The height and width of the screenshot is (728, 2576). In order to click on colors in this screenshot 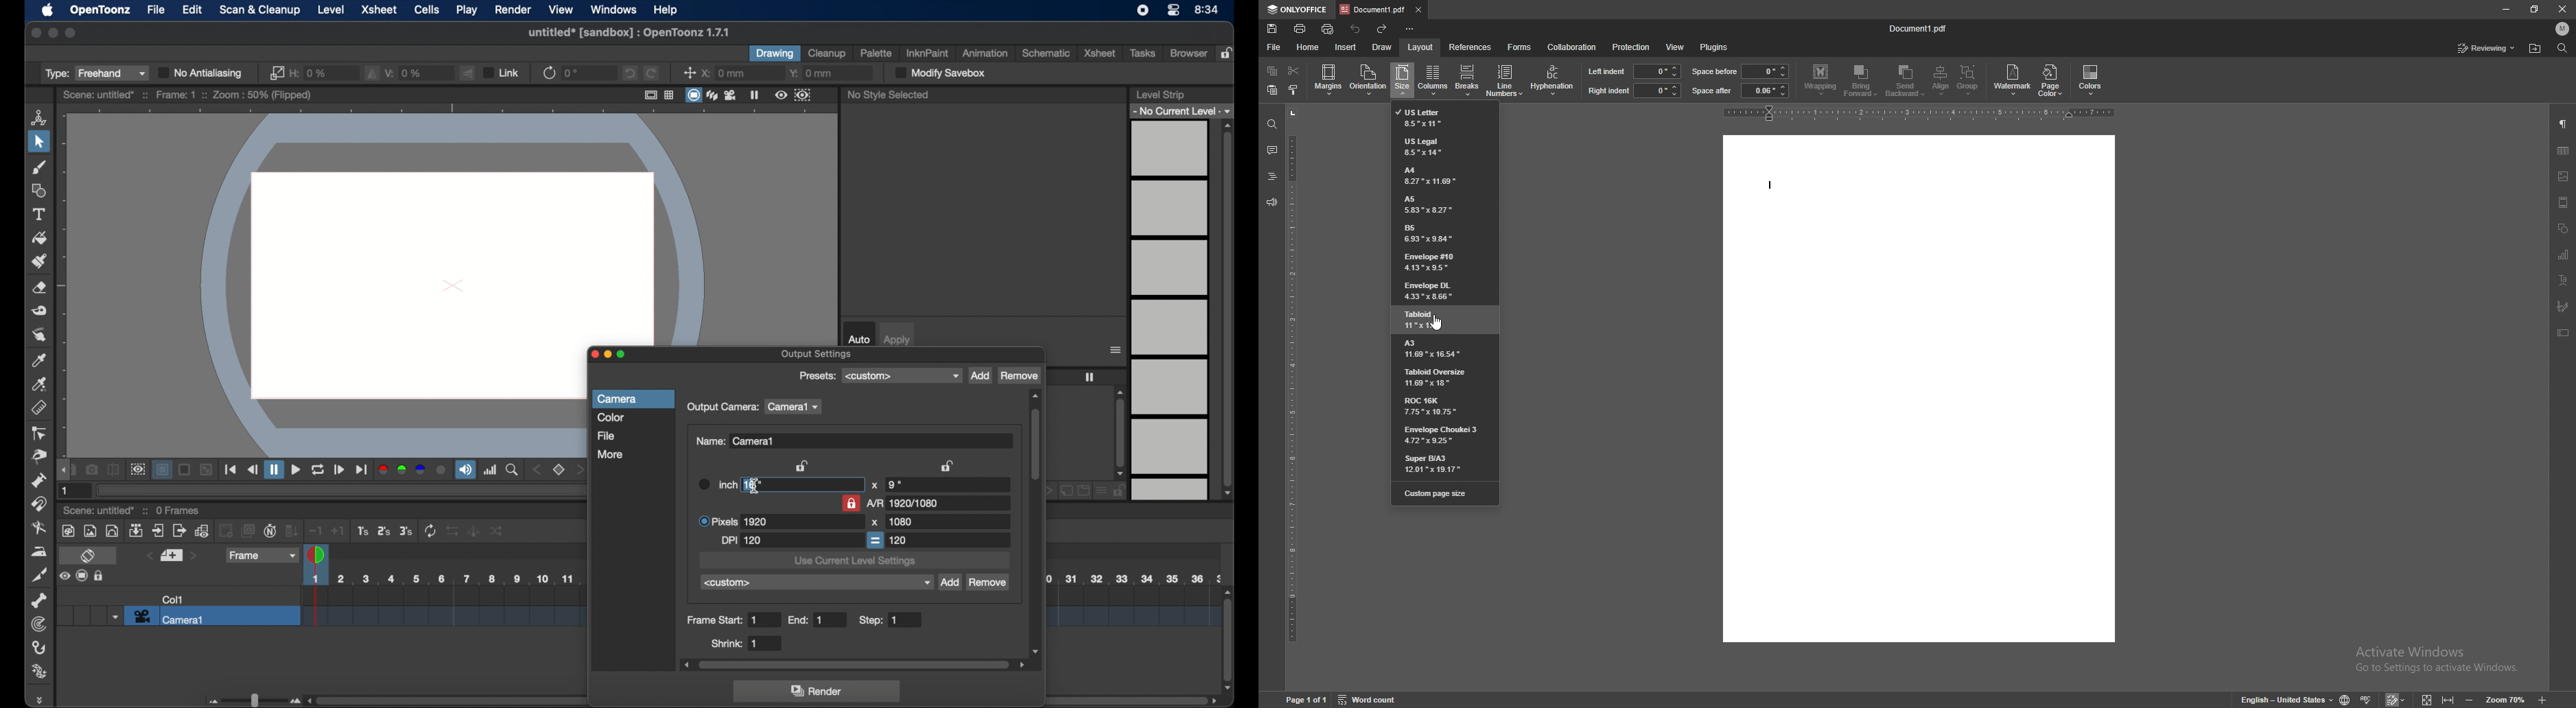, I will do `click(2091, 80)`.